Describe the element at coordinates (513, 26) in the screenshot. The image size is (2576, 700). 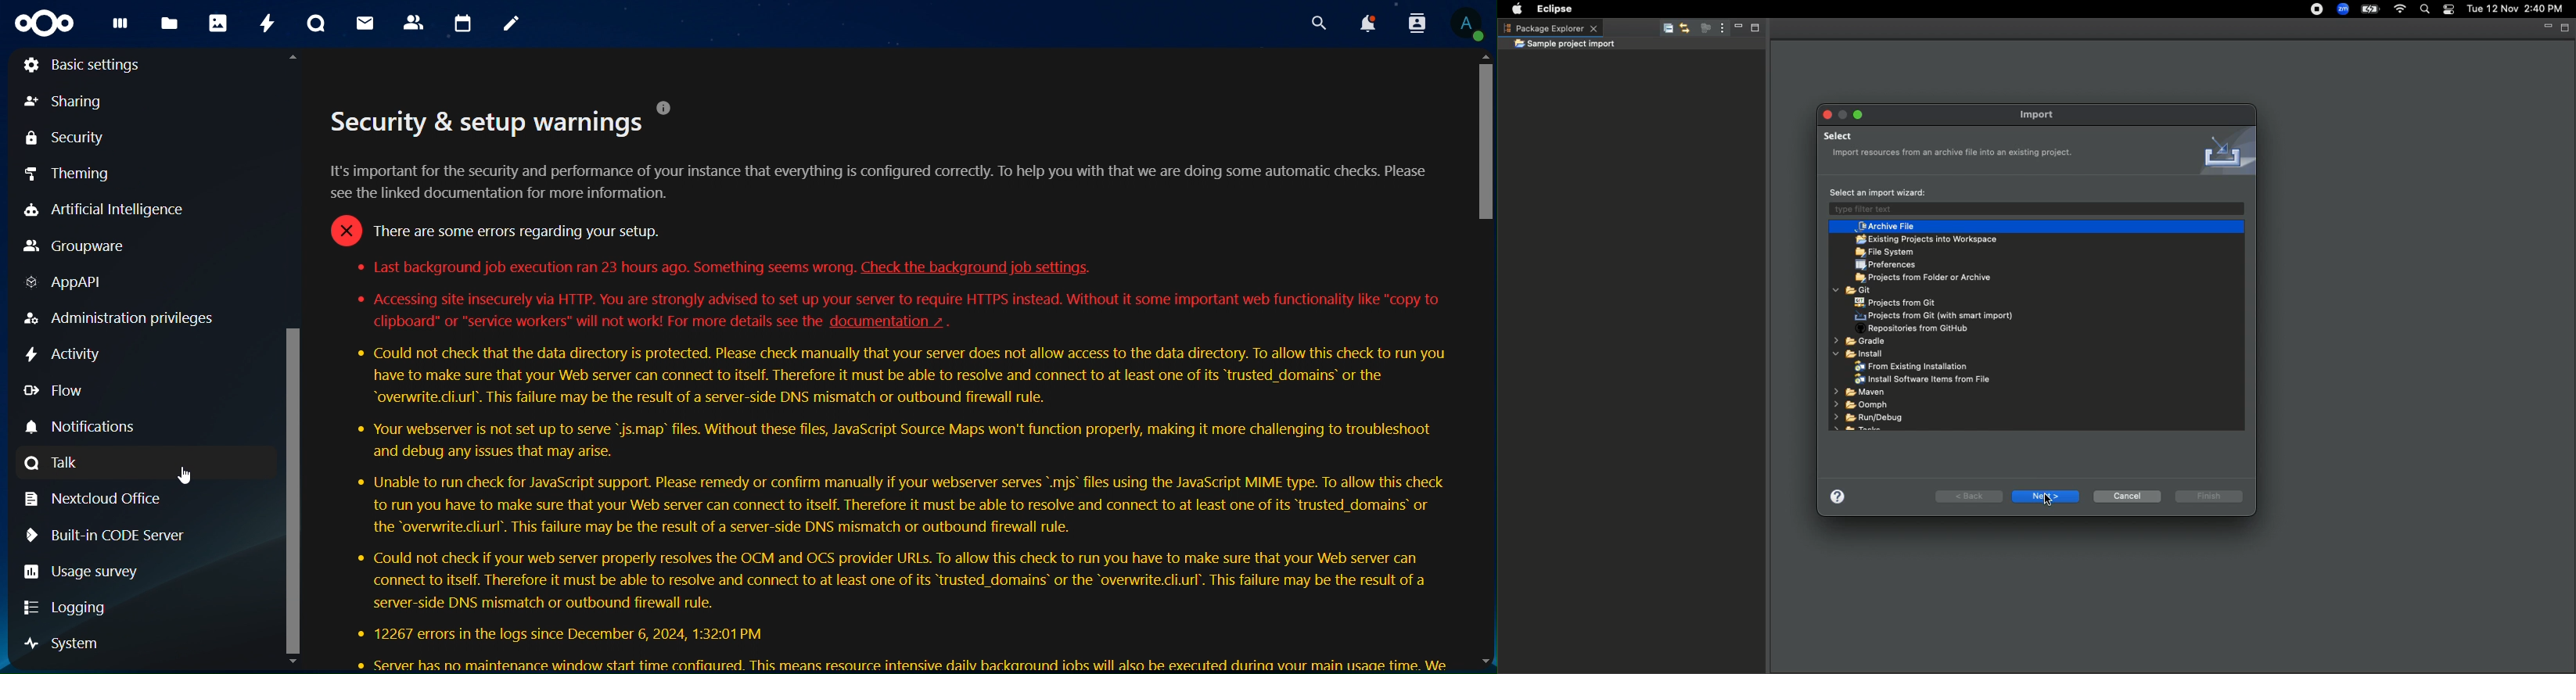
I see `notes` at that location.